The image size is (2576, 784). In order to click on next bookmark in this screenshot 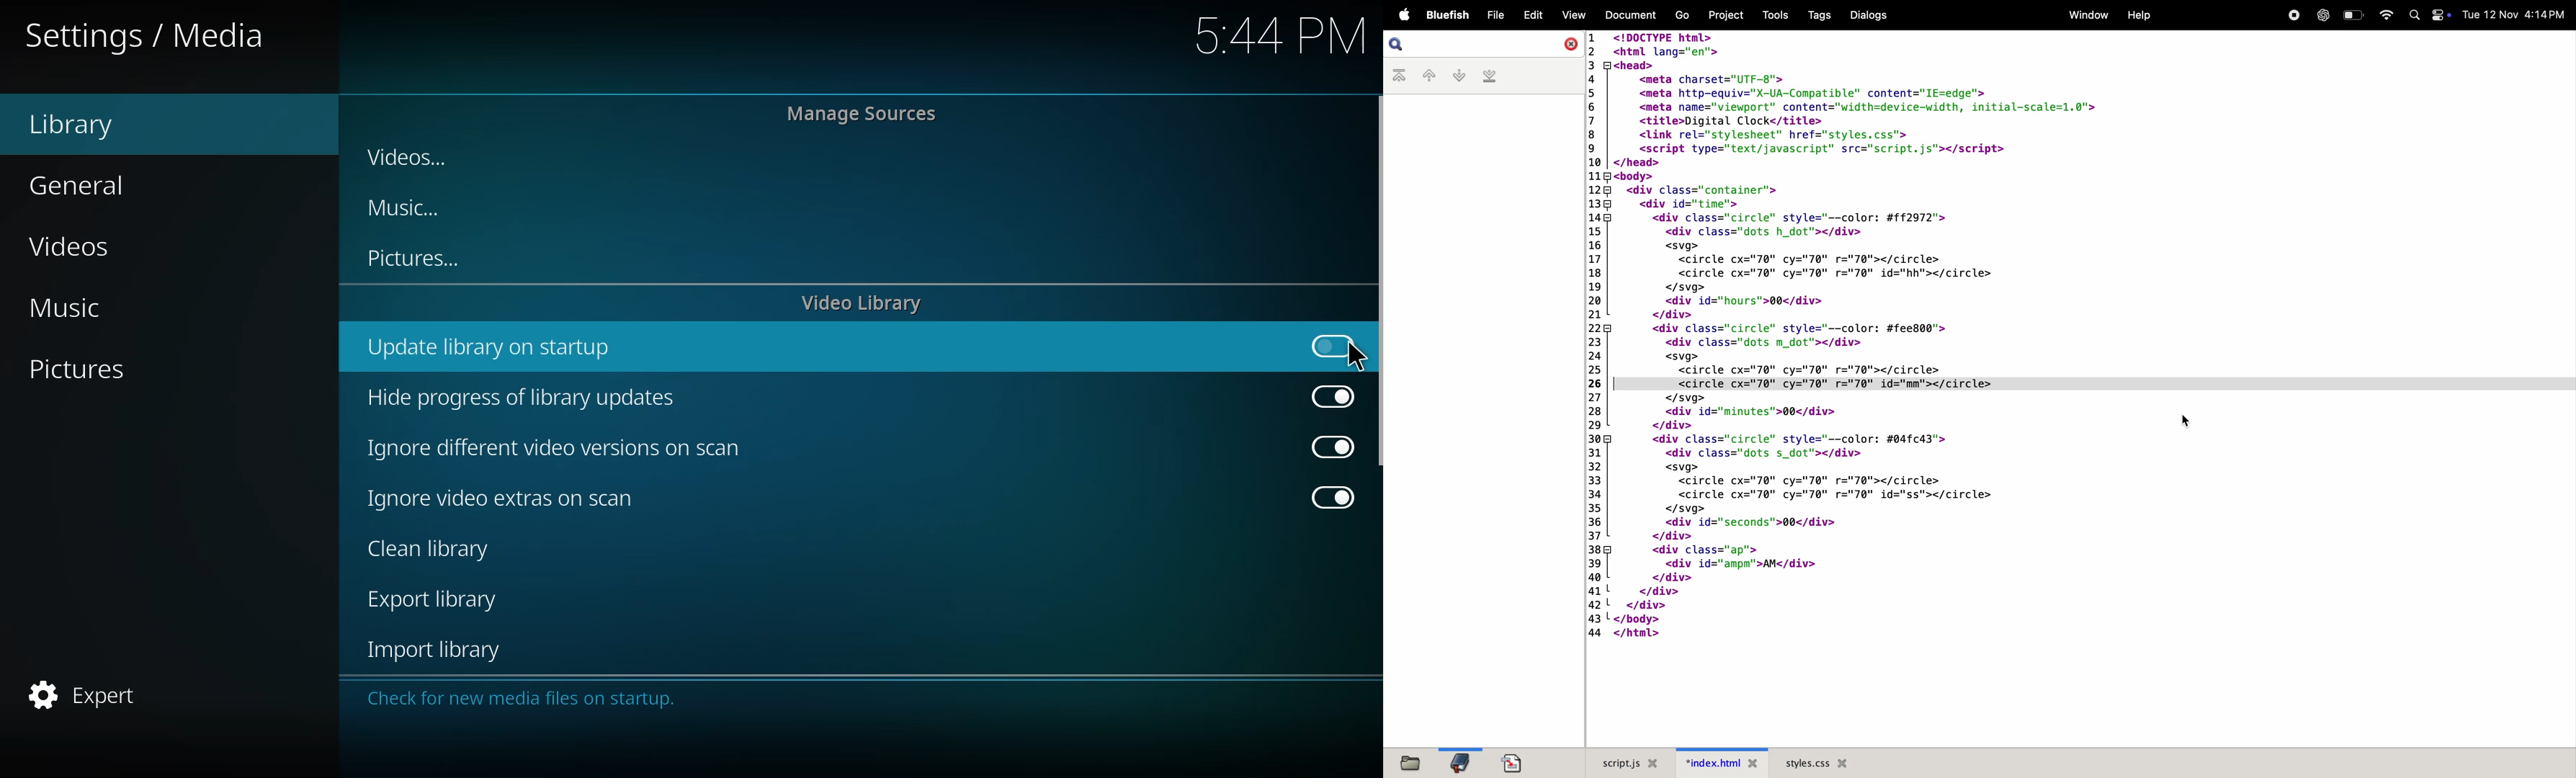, I will do `click(1456, 76)`.